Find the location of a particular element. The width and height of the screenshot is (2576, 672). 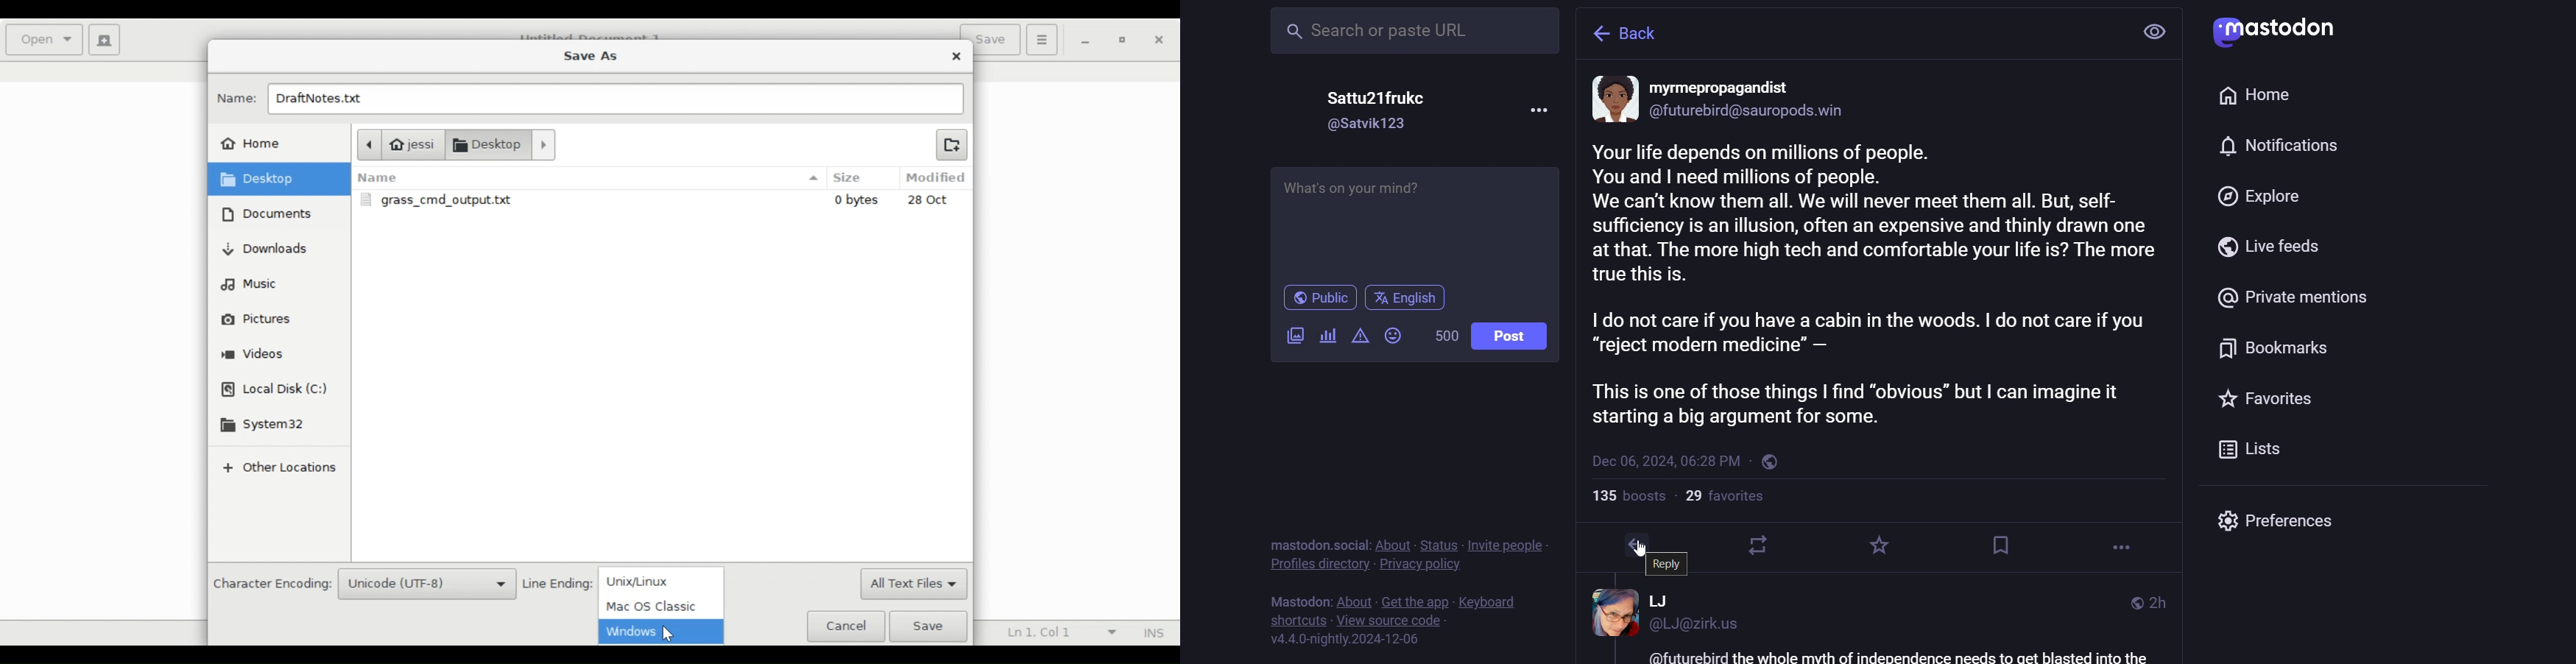

Downloads is located at coordinates (266, 248).